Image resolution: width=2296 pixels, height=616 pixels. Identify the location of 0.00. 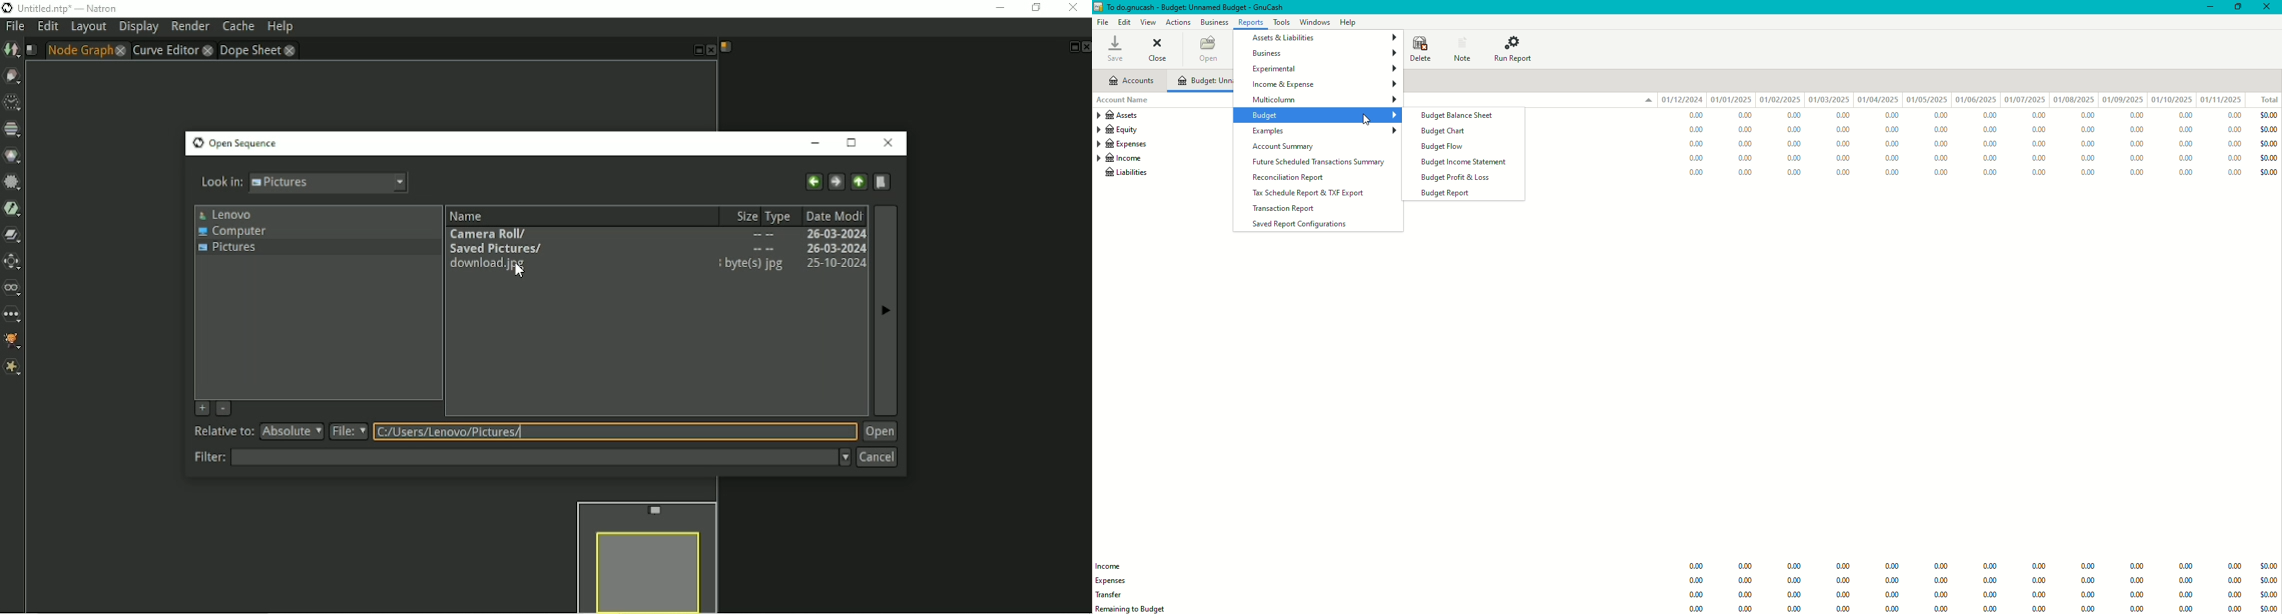
(1795, 608).